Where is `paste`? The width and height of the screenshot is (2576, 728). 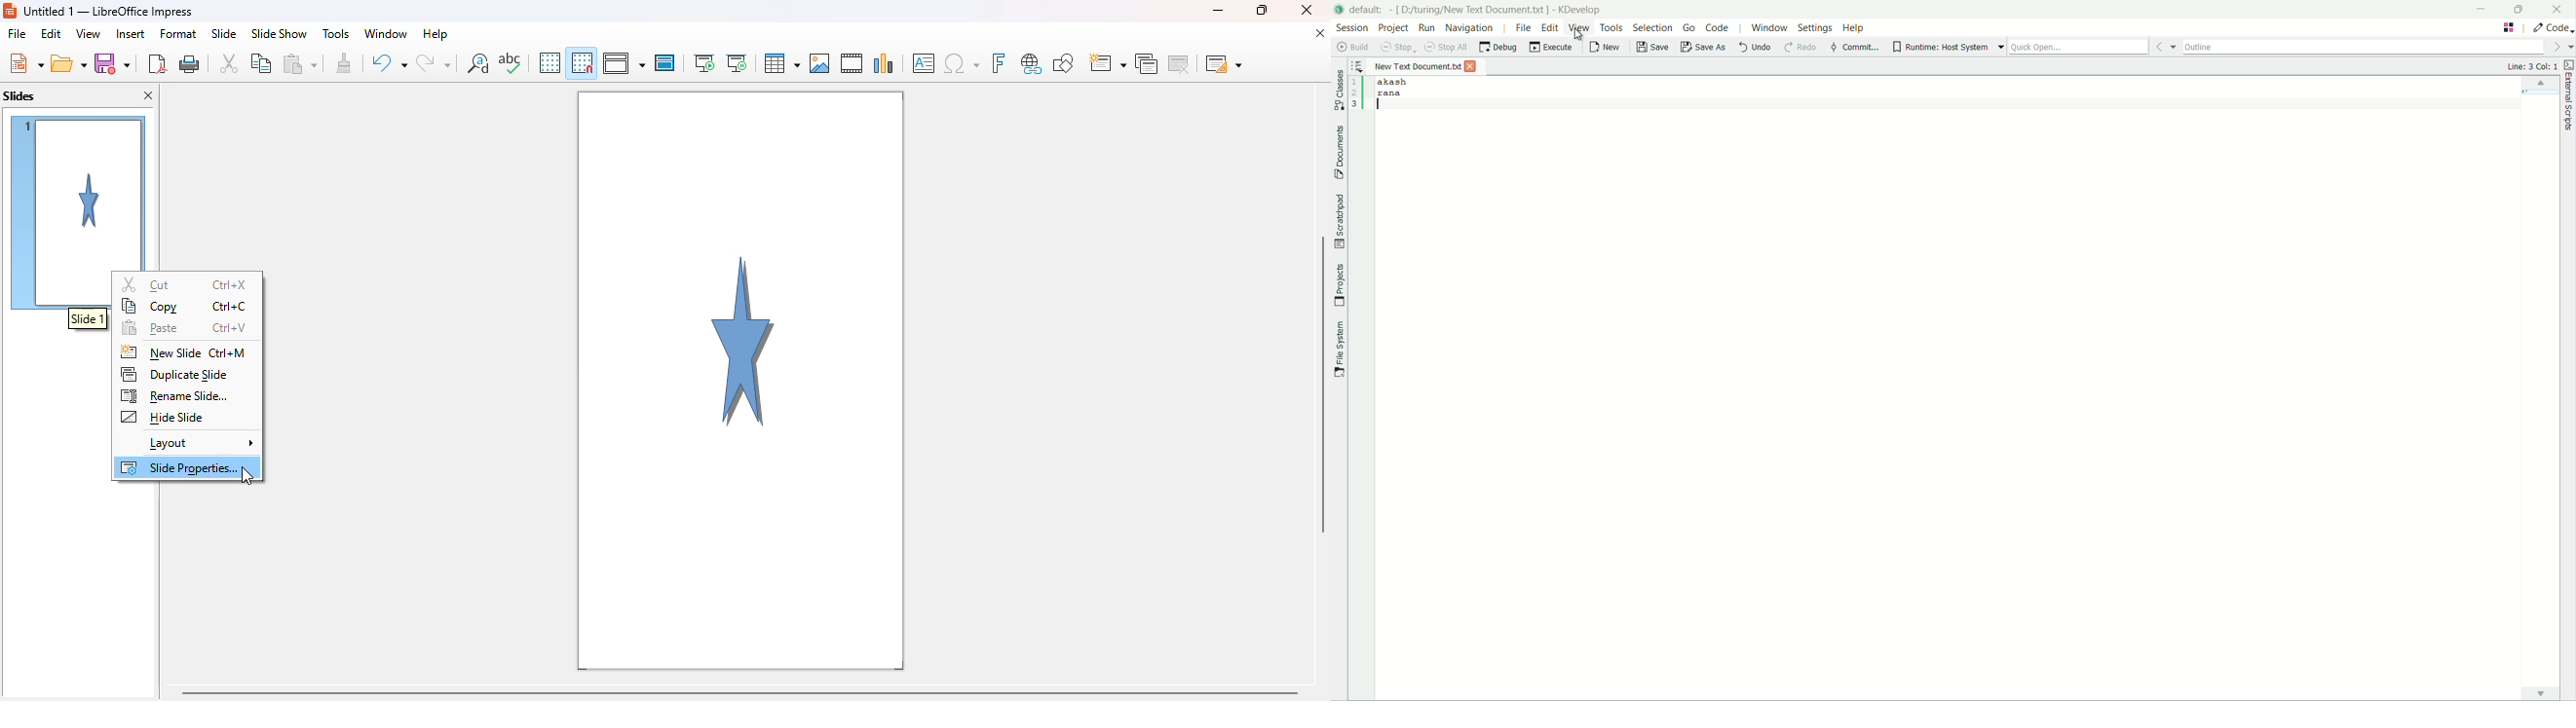 paste is located at coordinates (299, 62).